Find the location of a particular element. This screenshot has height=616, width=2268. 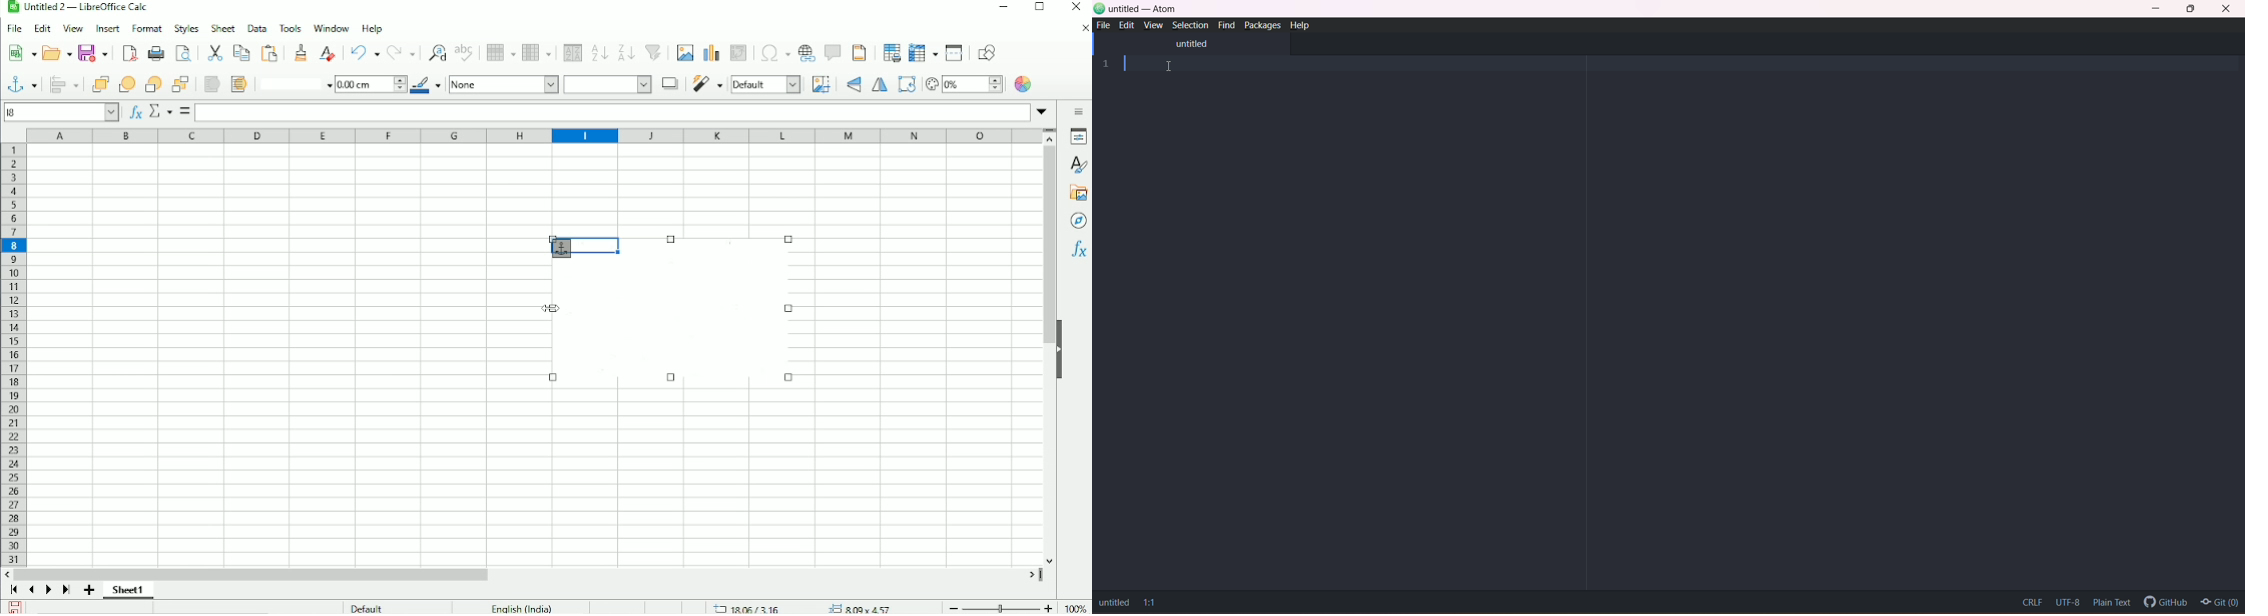

Find and replace is located at coordinates (435, 51).